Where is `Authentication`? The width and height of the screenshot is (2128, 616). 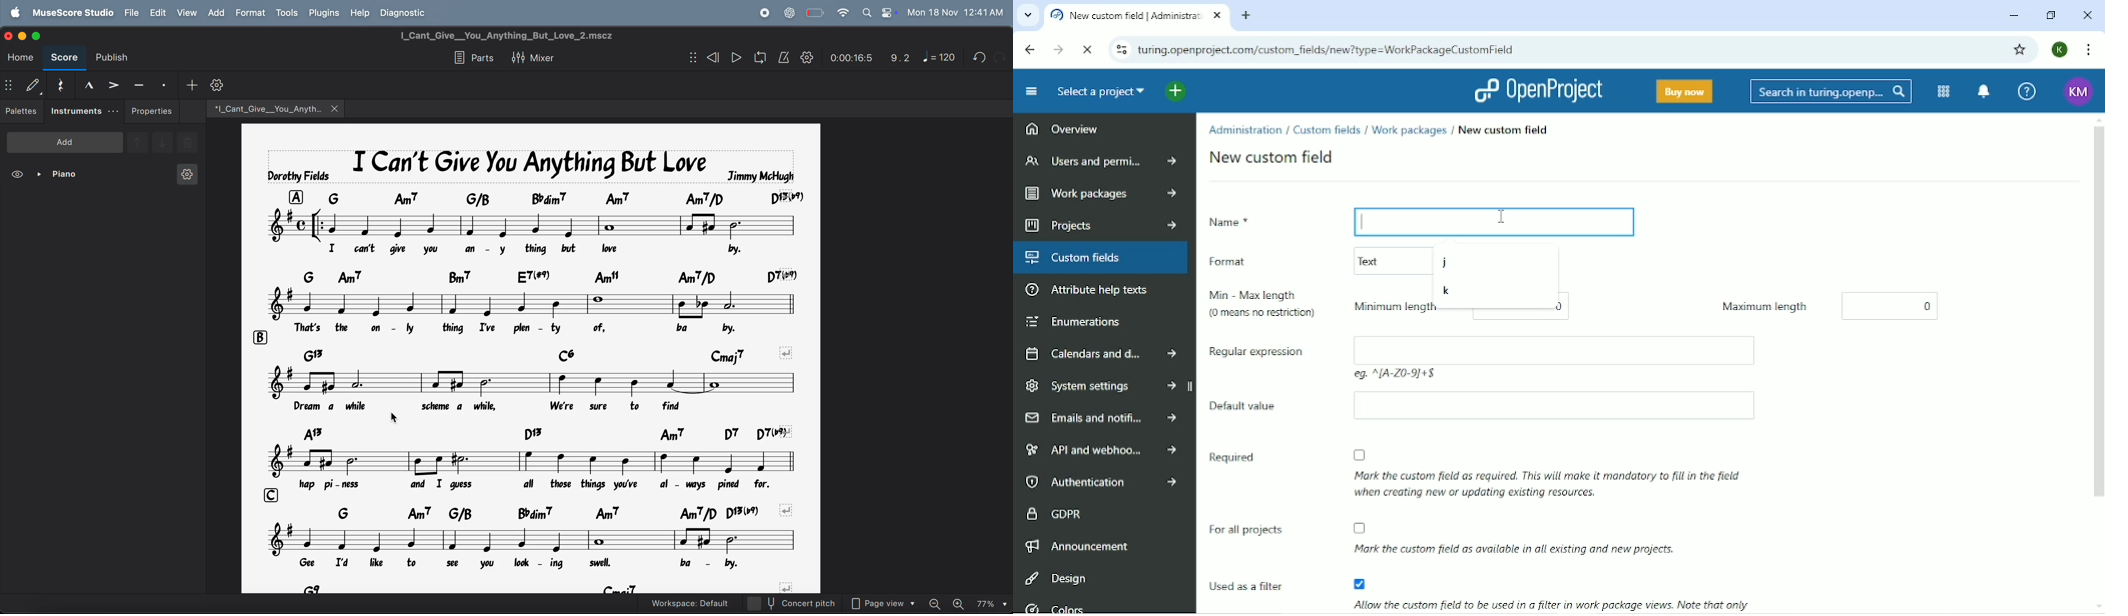 Authentication is located at coordinates (1106, 482).